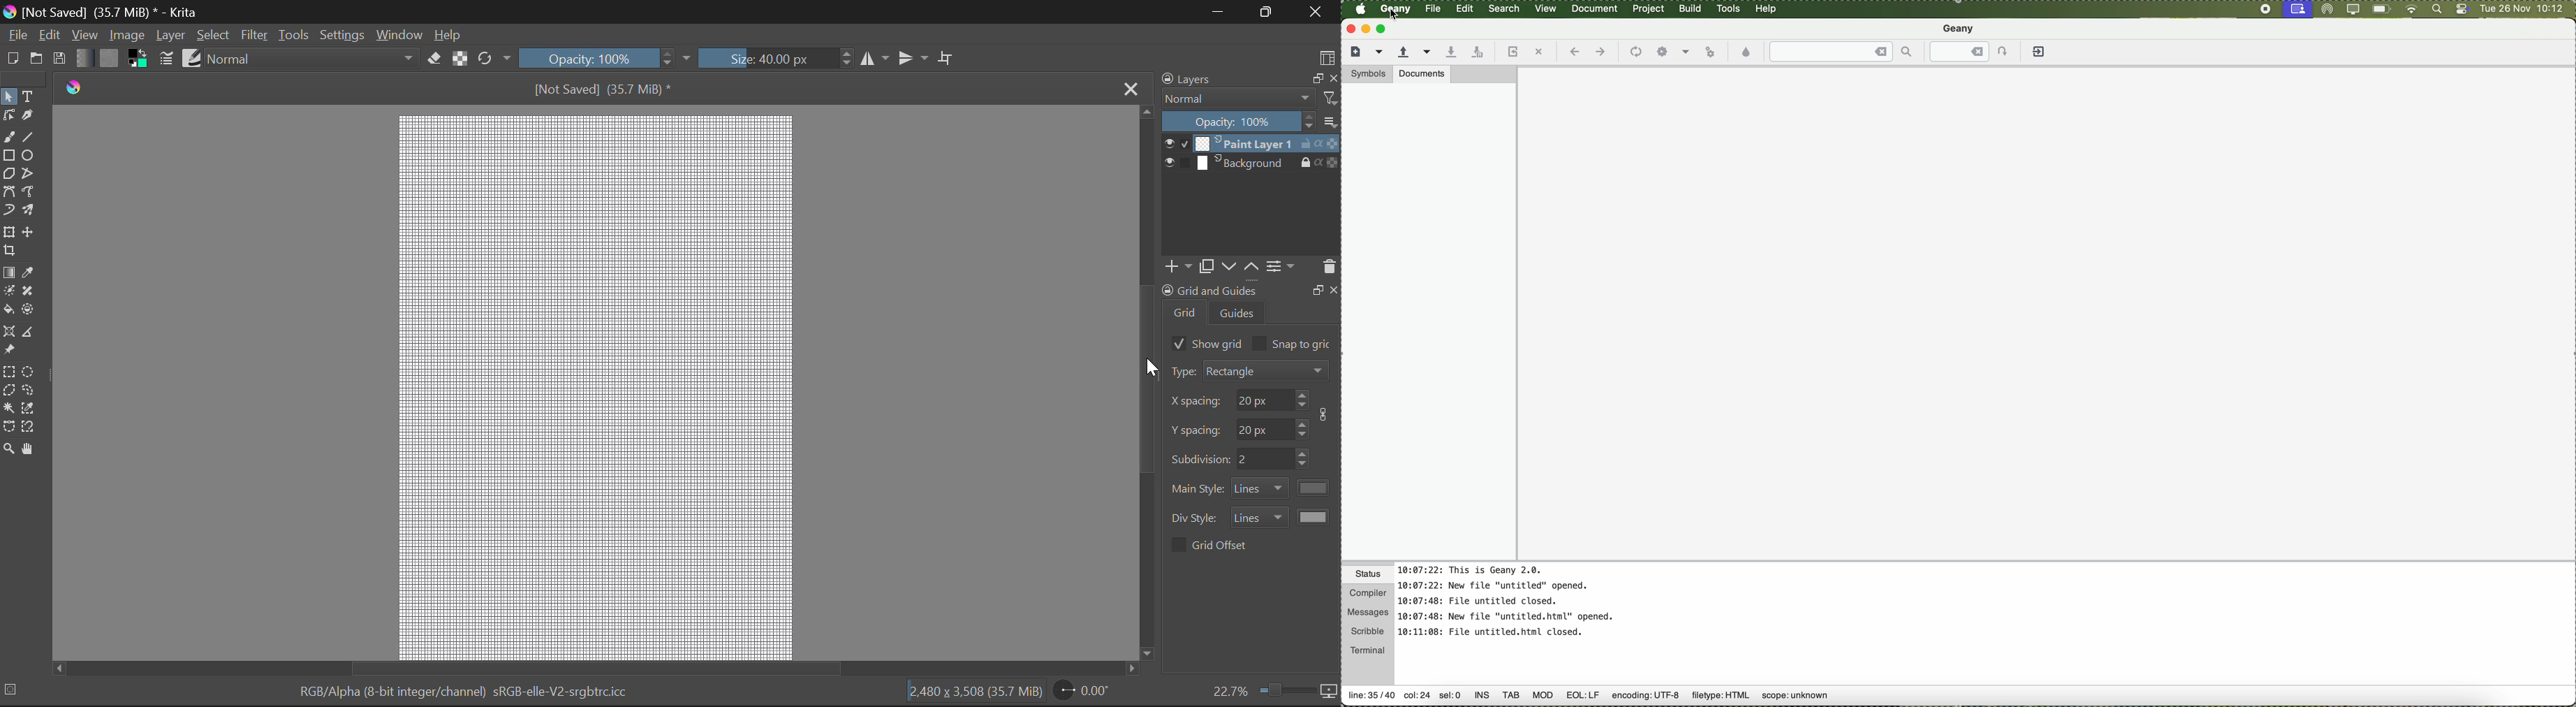  I want to click on [Not Saved] (35.7 MiB) *, so click(604, 89).